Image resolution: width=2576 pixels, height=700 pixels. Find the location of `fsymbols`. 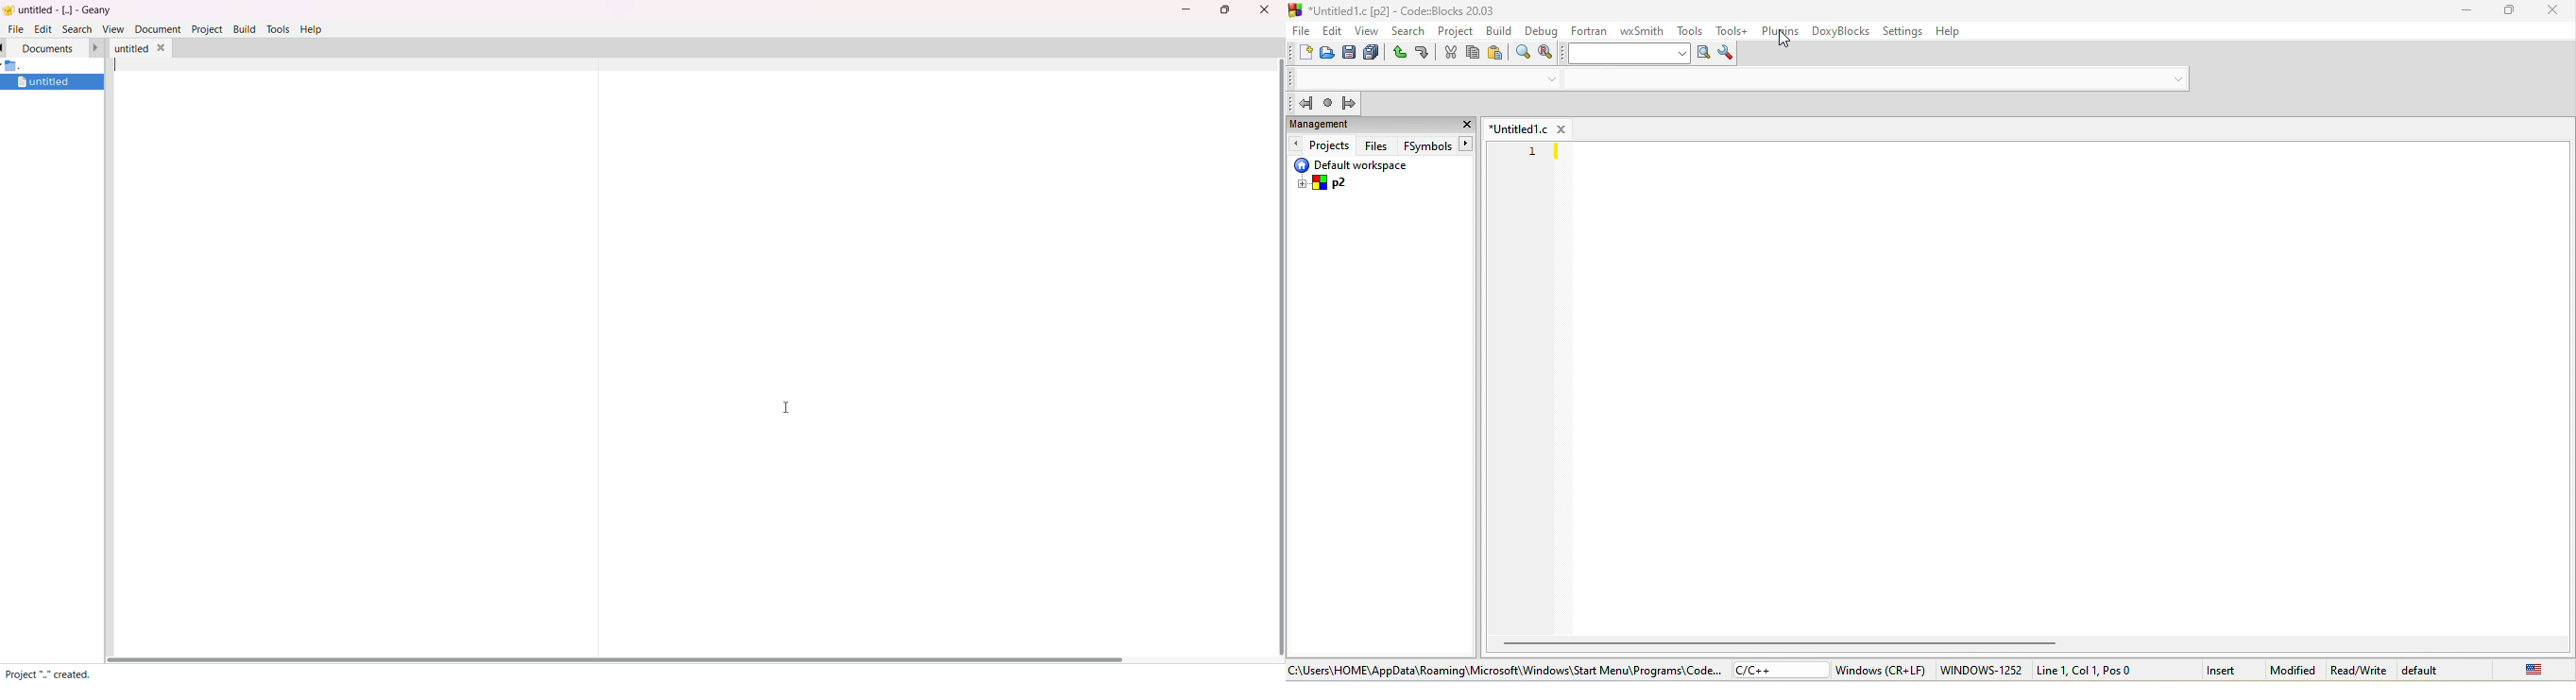

fsymbols is located at coordinates (1425, 145).